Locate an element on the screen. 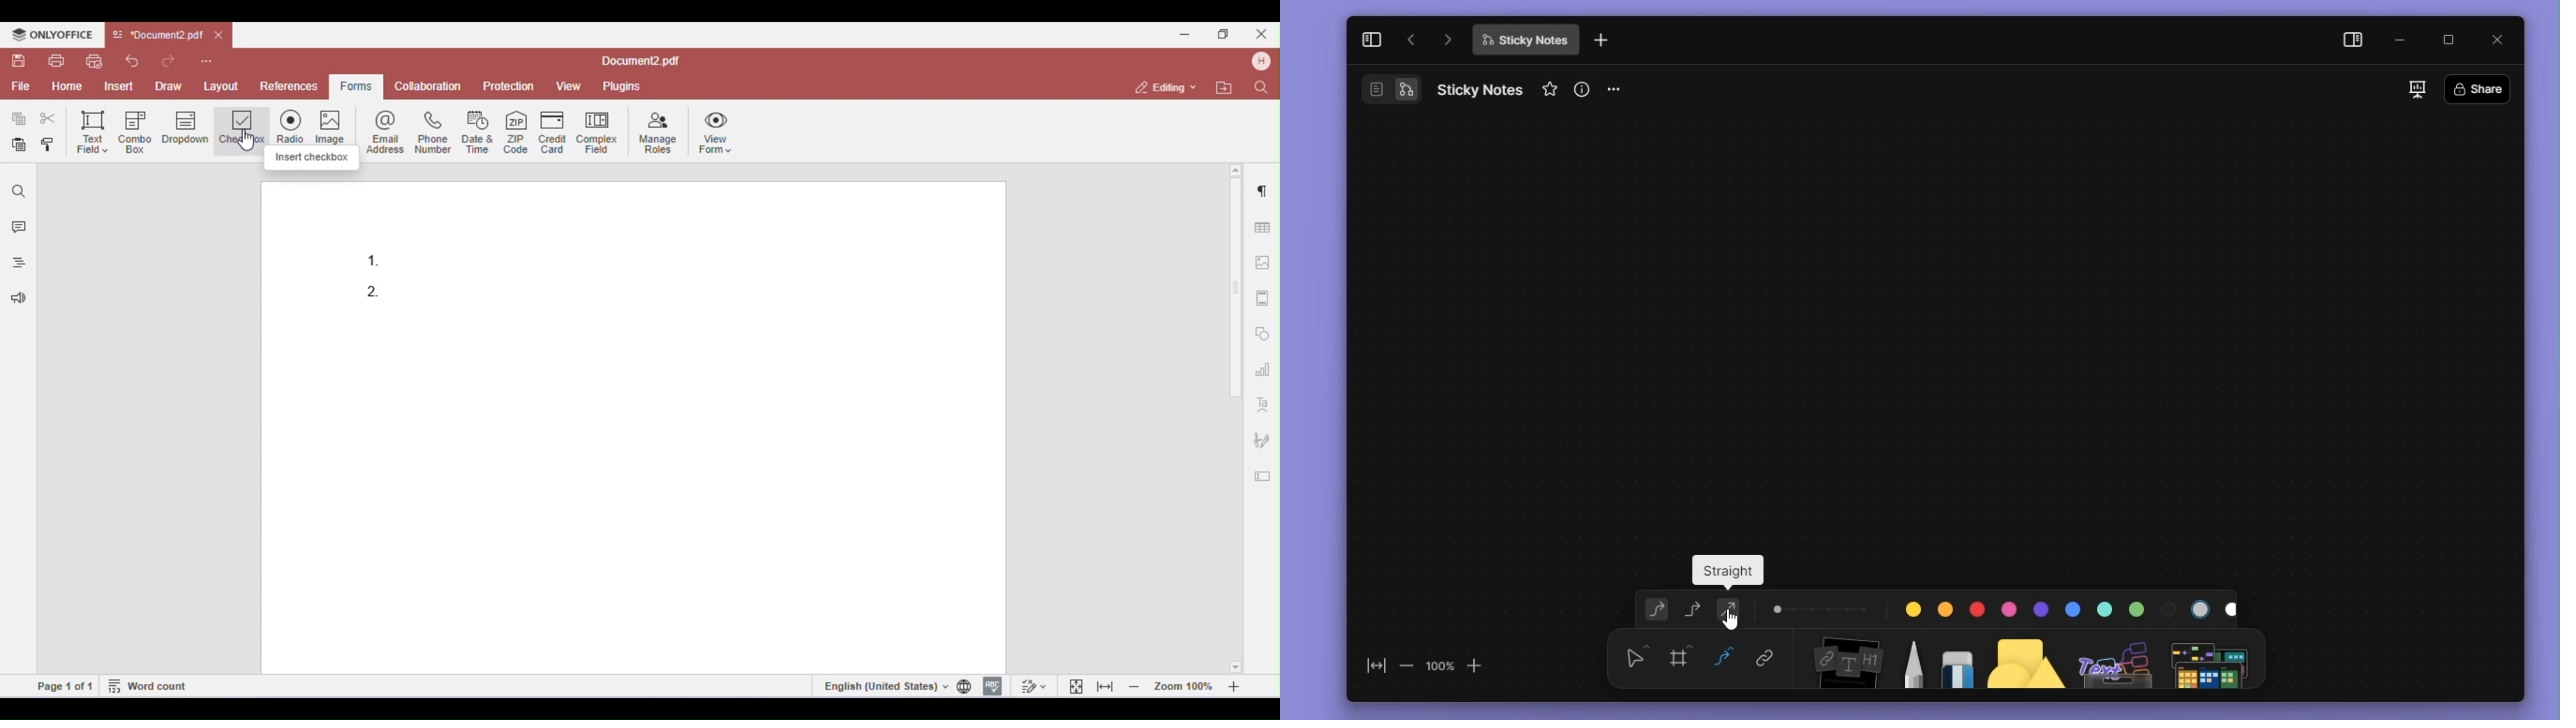 This screenshot has width=2576, height=728. select is located at coordinates (1636, 656).